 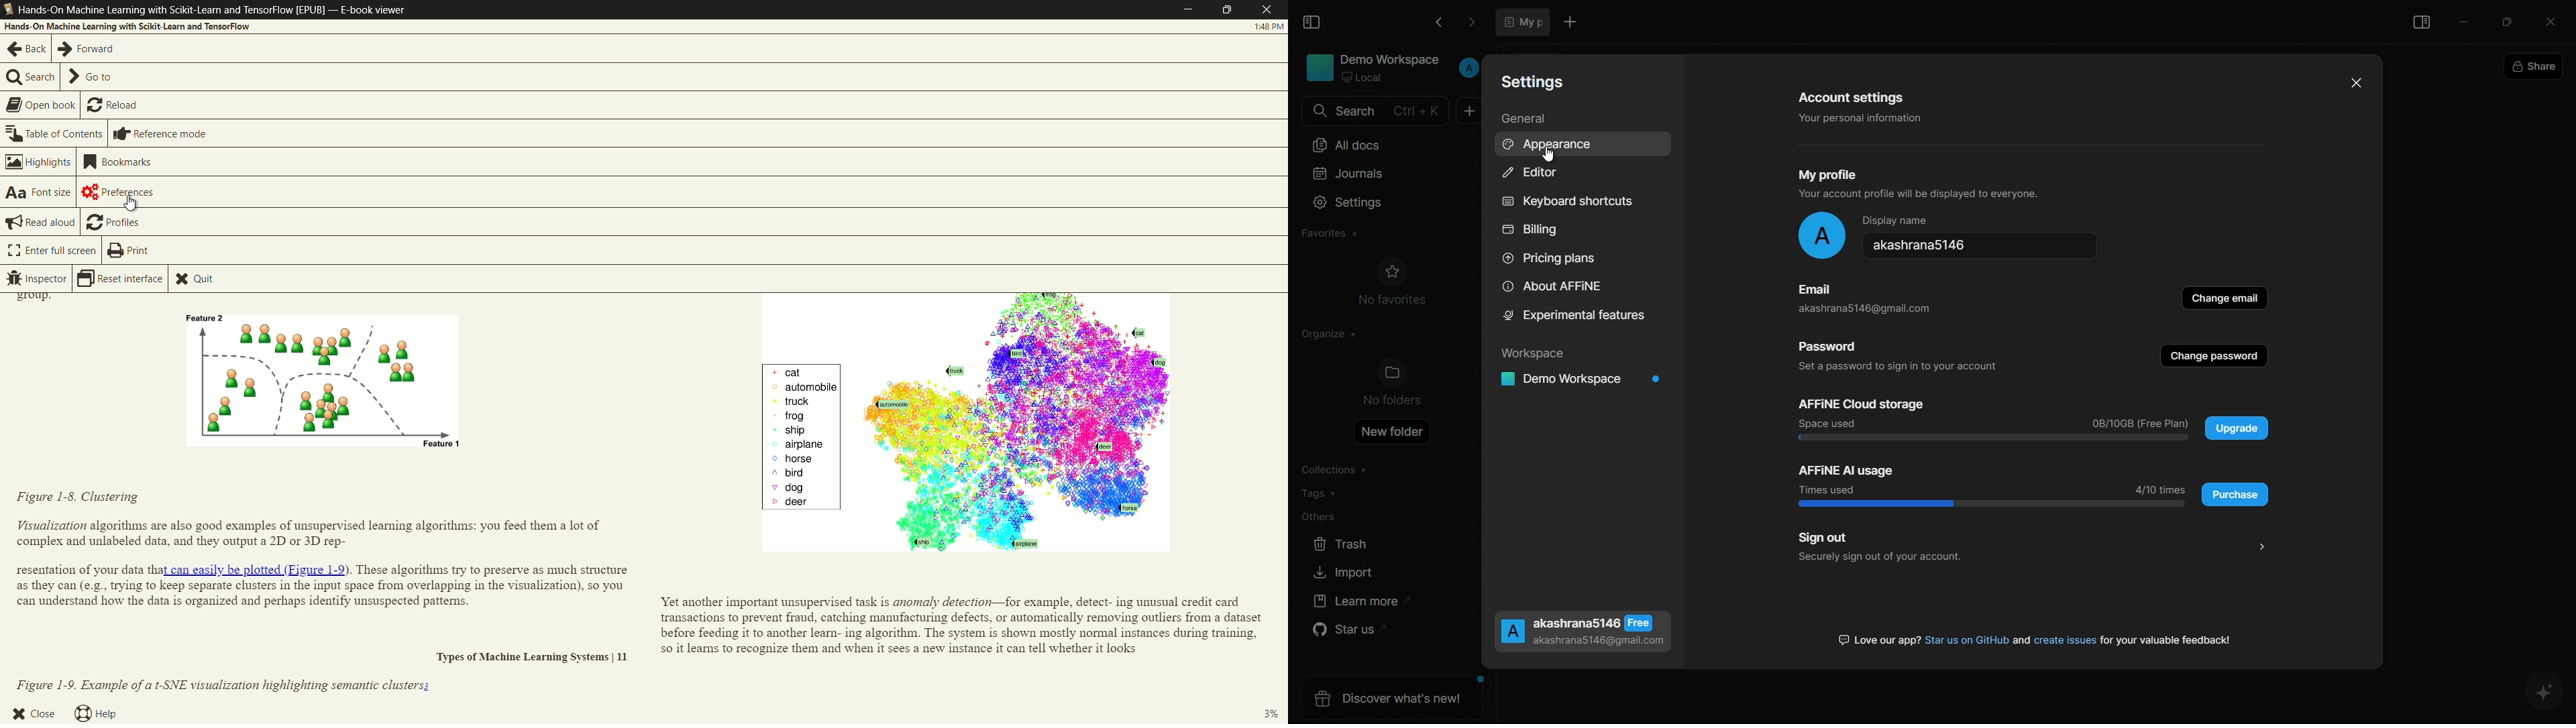 I want to click on Your account profile will be displayed to everyone., so click(x=1923, y=196).